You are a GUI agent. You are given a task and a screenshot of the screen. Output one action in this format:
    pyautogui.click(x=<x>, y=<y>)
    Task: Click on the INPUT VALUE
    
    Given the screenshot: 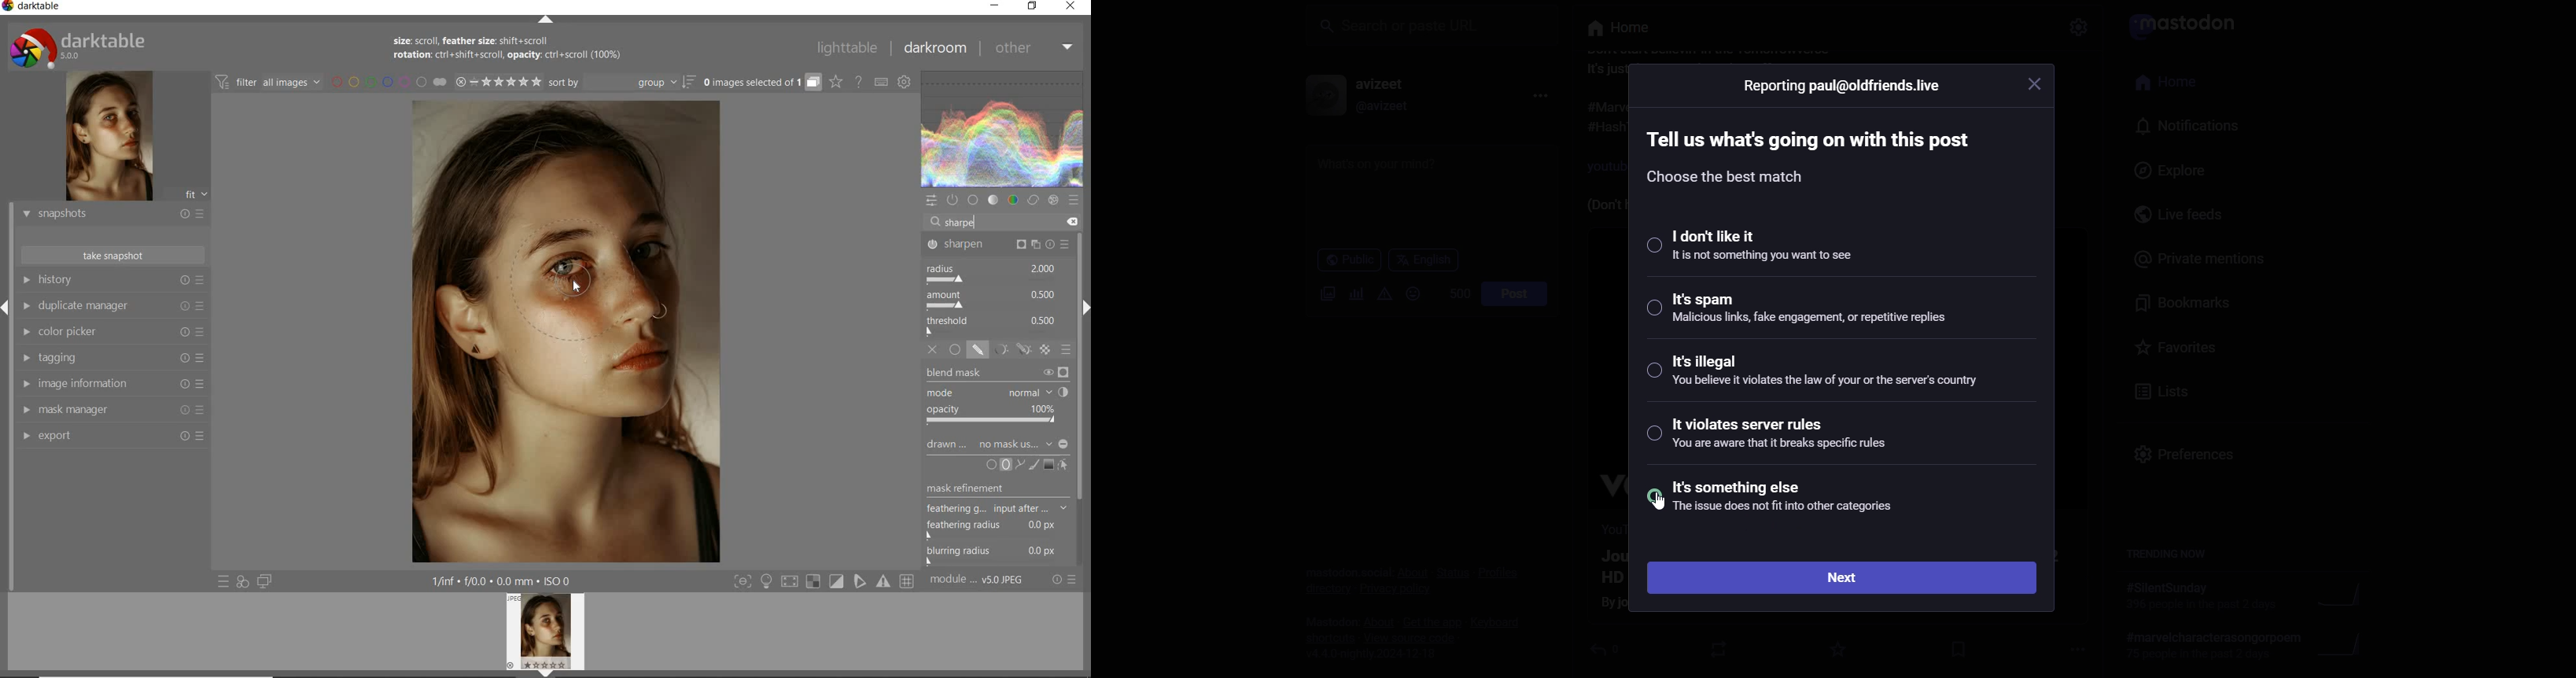 What is the action you would take?
    pyautogui.click(x=961, y=221)
    